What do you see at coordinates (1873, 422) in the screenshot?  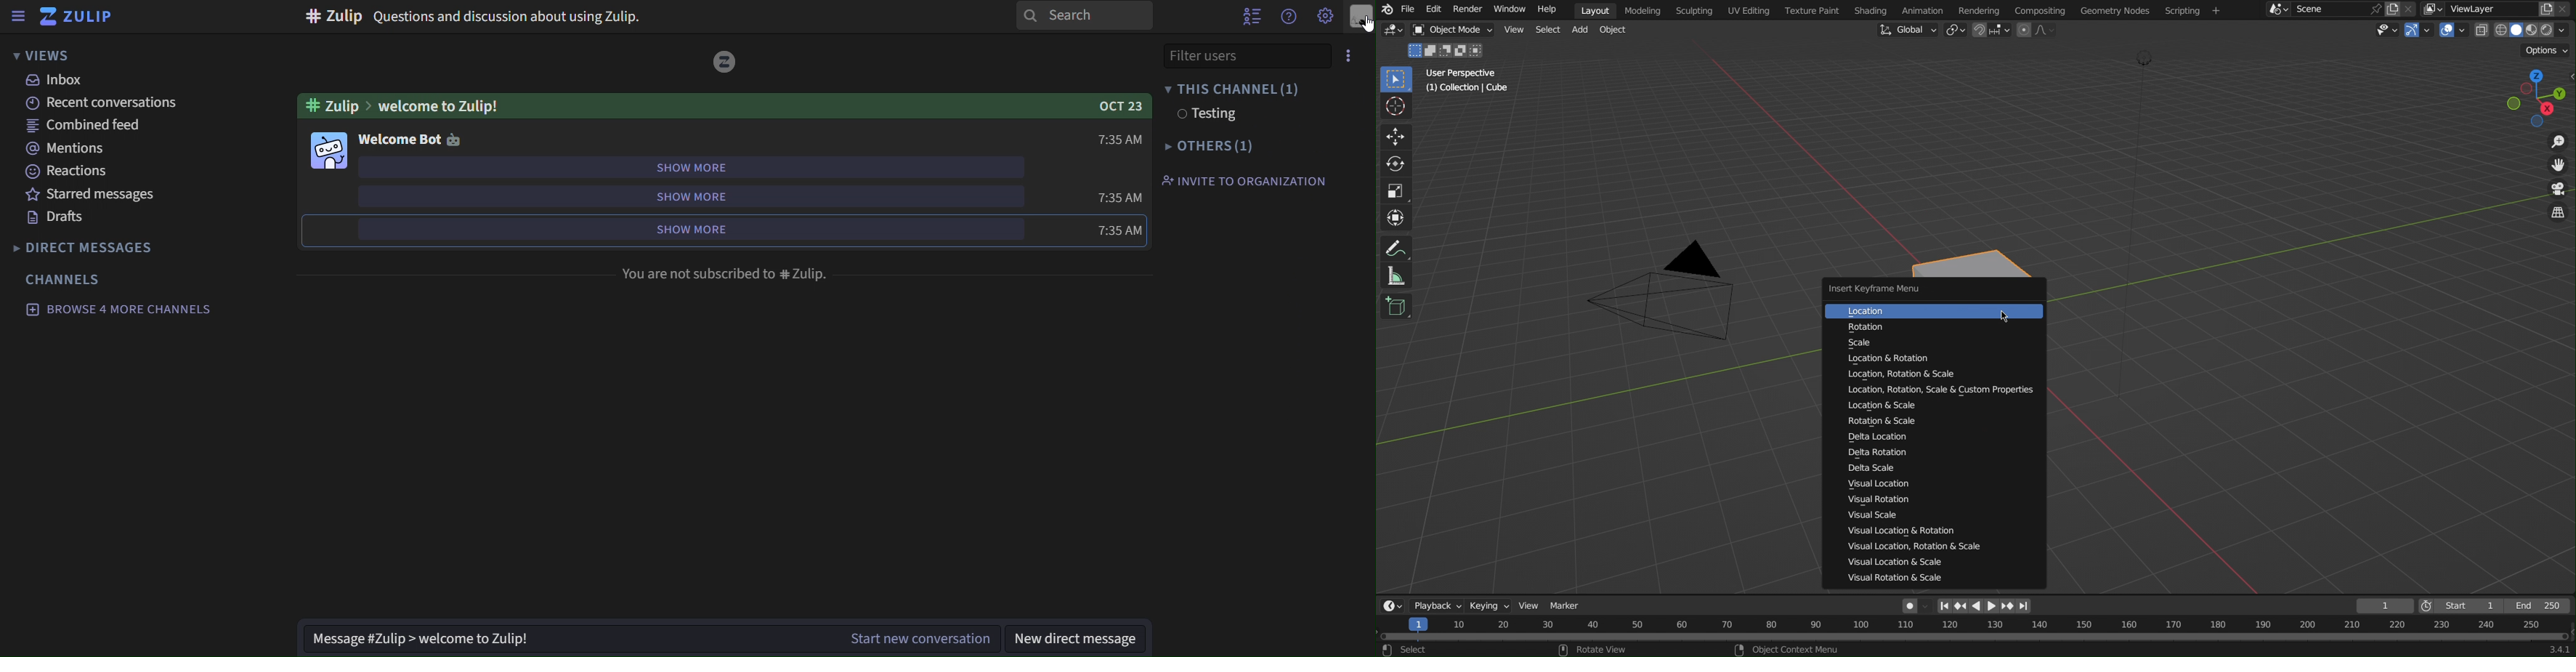 I see `Rotation & Scale` at bounding box center [1873, 422].